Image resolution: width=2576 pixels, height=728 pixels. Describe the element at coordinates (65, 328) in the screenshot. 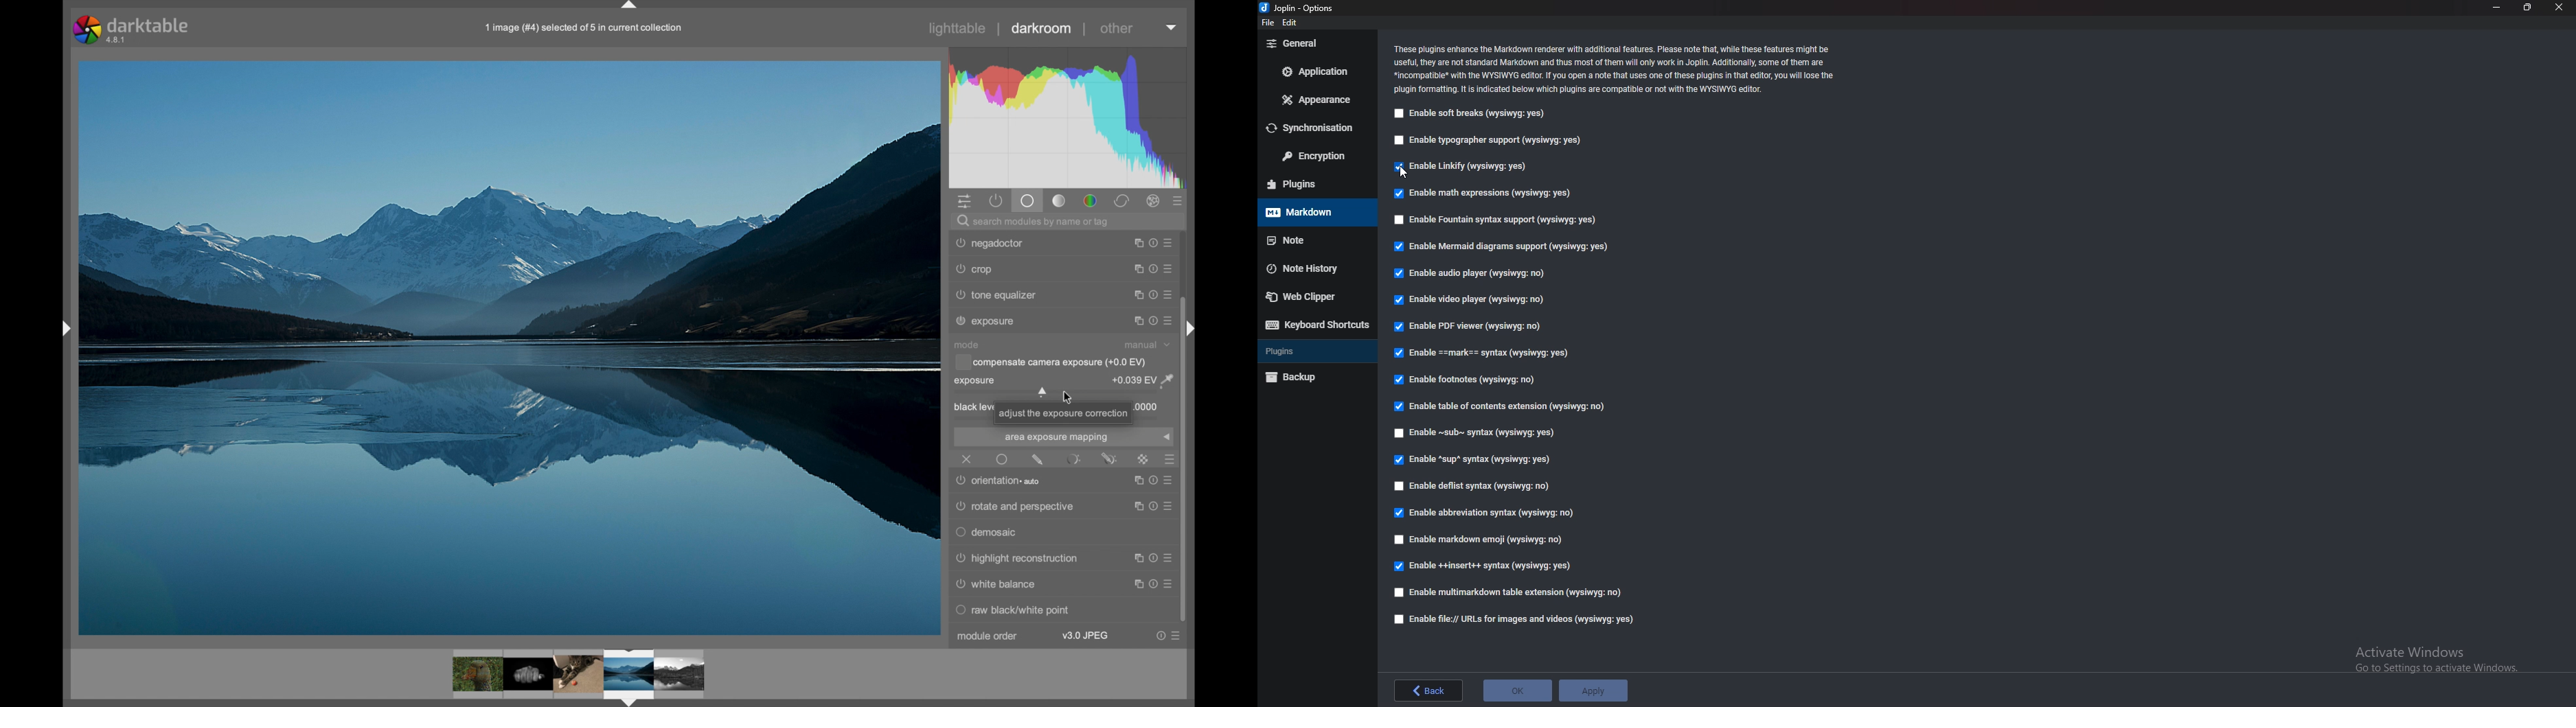

I see `drag handle` at that location.